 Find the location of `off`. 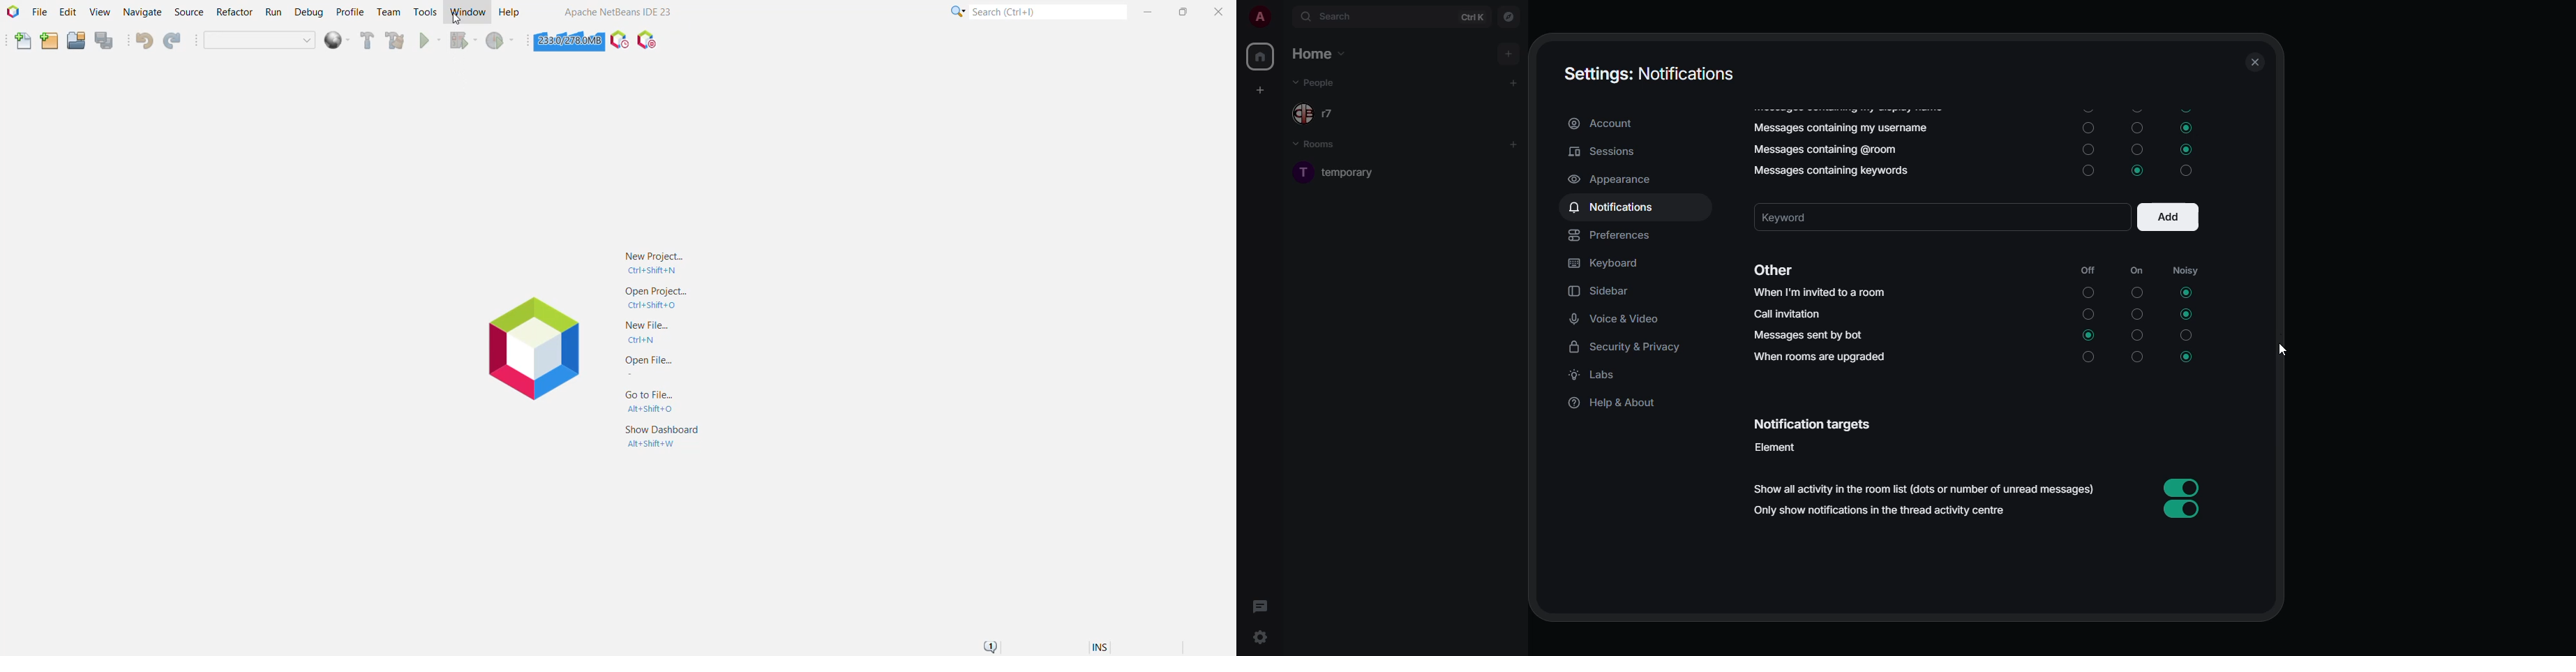

off is located at coordinates (2137, 149).